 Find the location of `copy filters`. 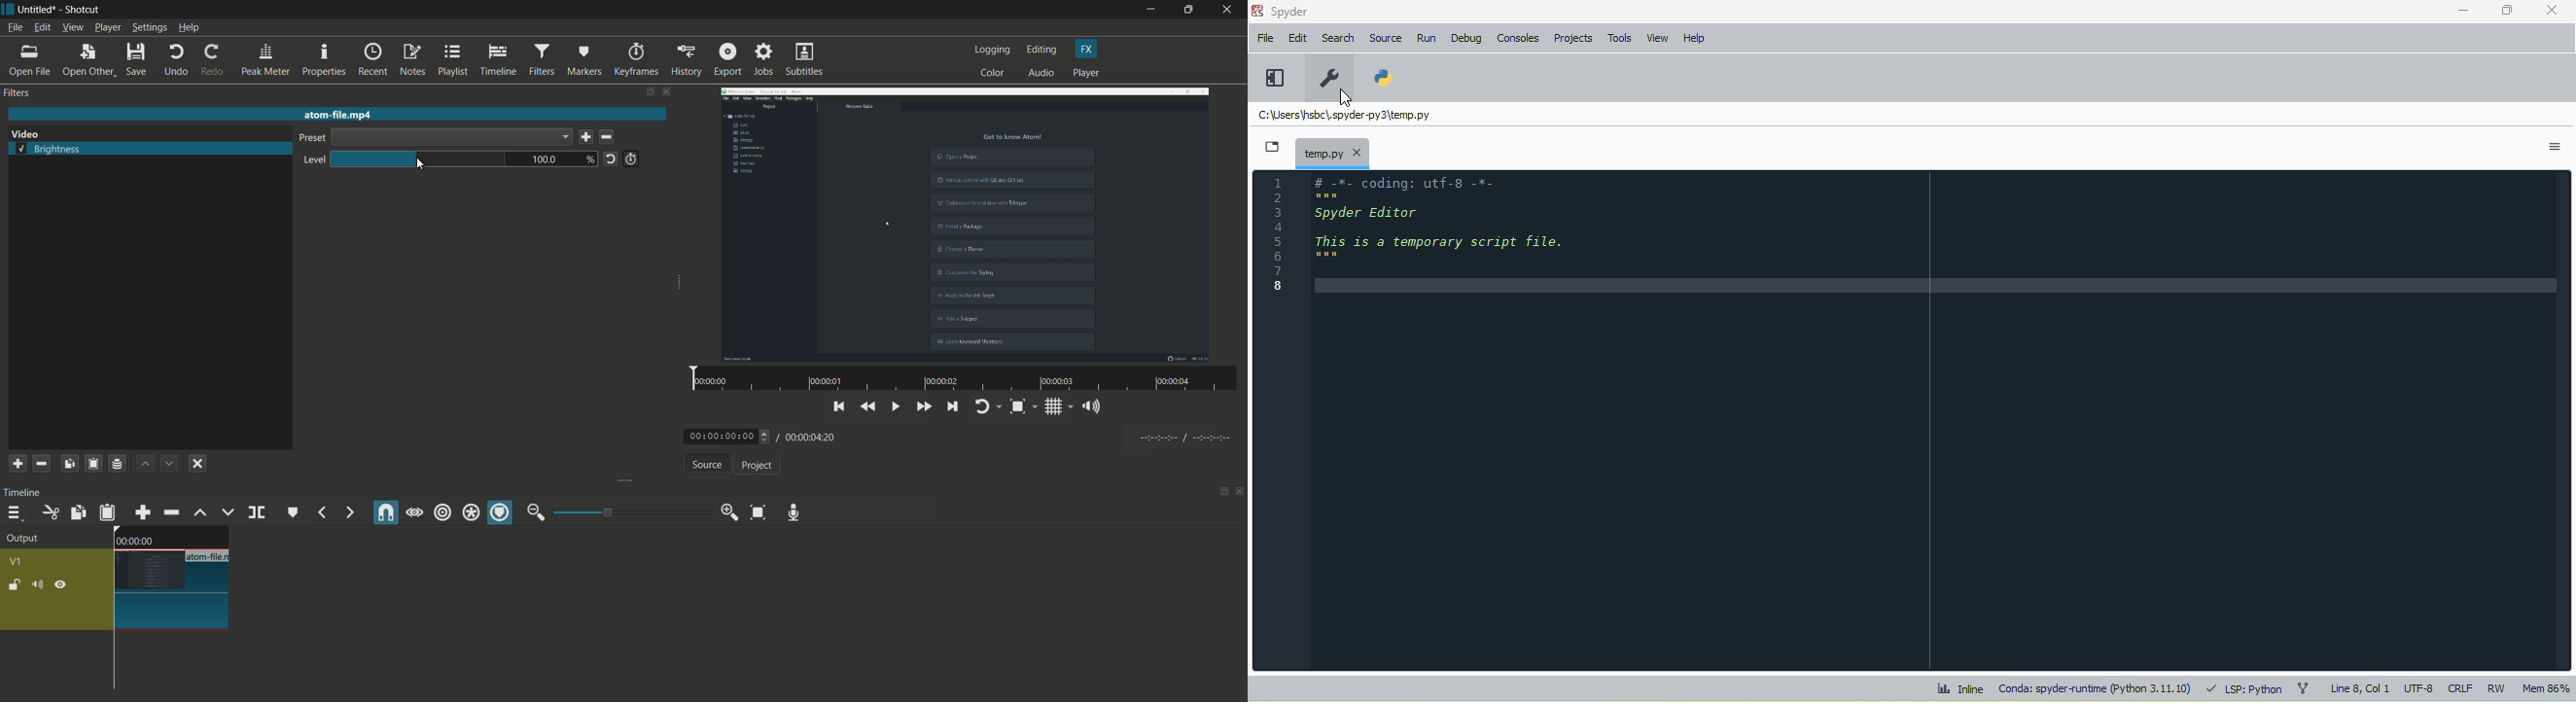

copy filters is located at coordinates (68, 463).